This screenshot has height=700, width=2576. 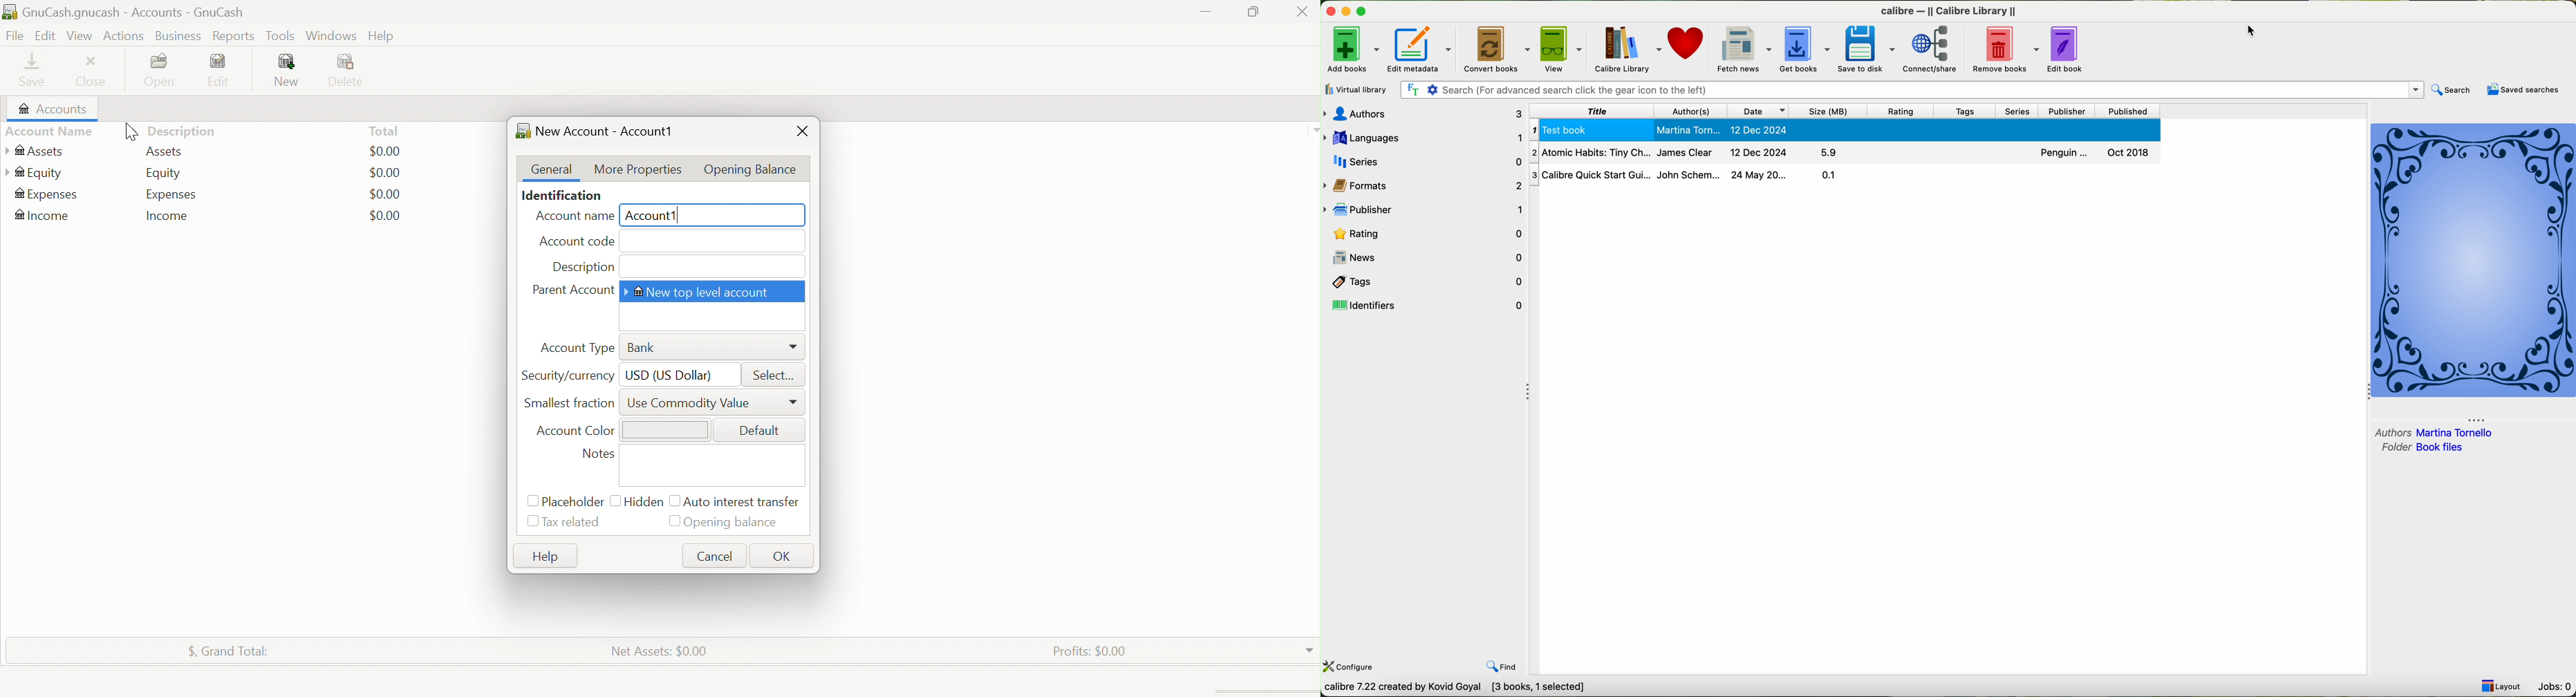 I want to click on Checkbox, so click(x=673, y=501).